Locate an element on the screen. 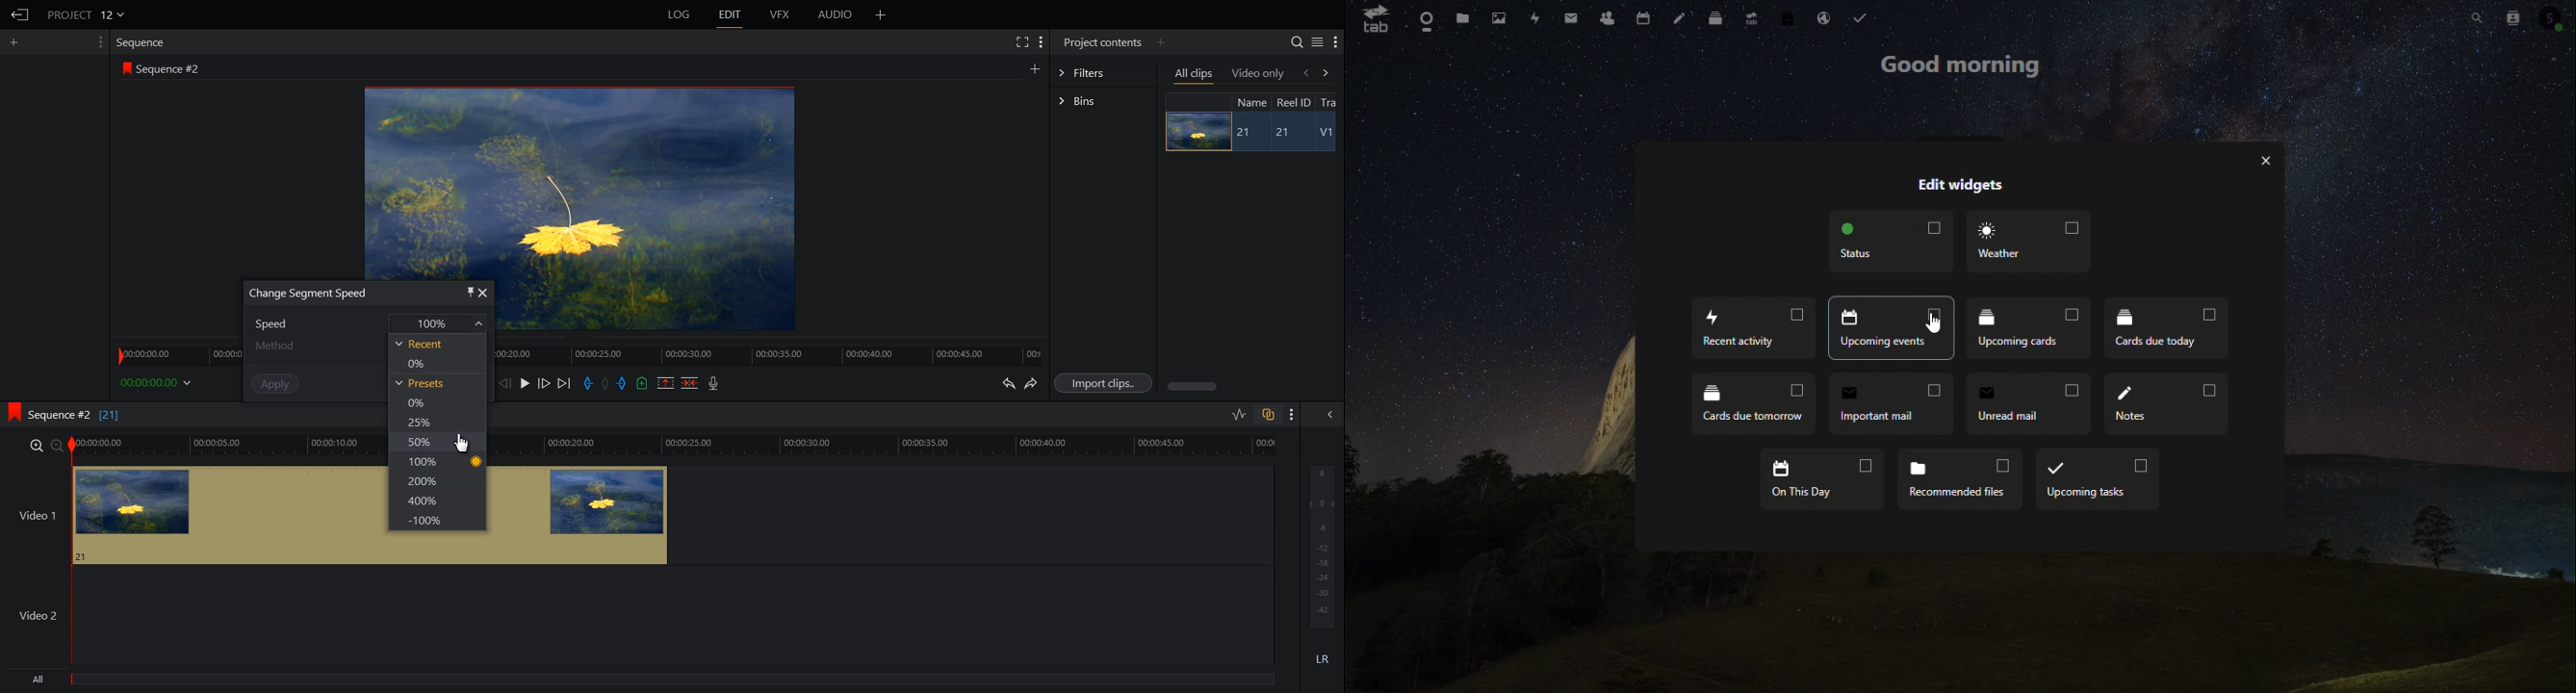 This screenshot has height=700, width=2576. Cursor is located at coordinates (1938, 323).